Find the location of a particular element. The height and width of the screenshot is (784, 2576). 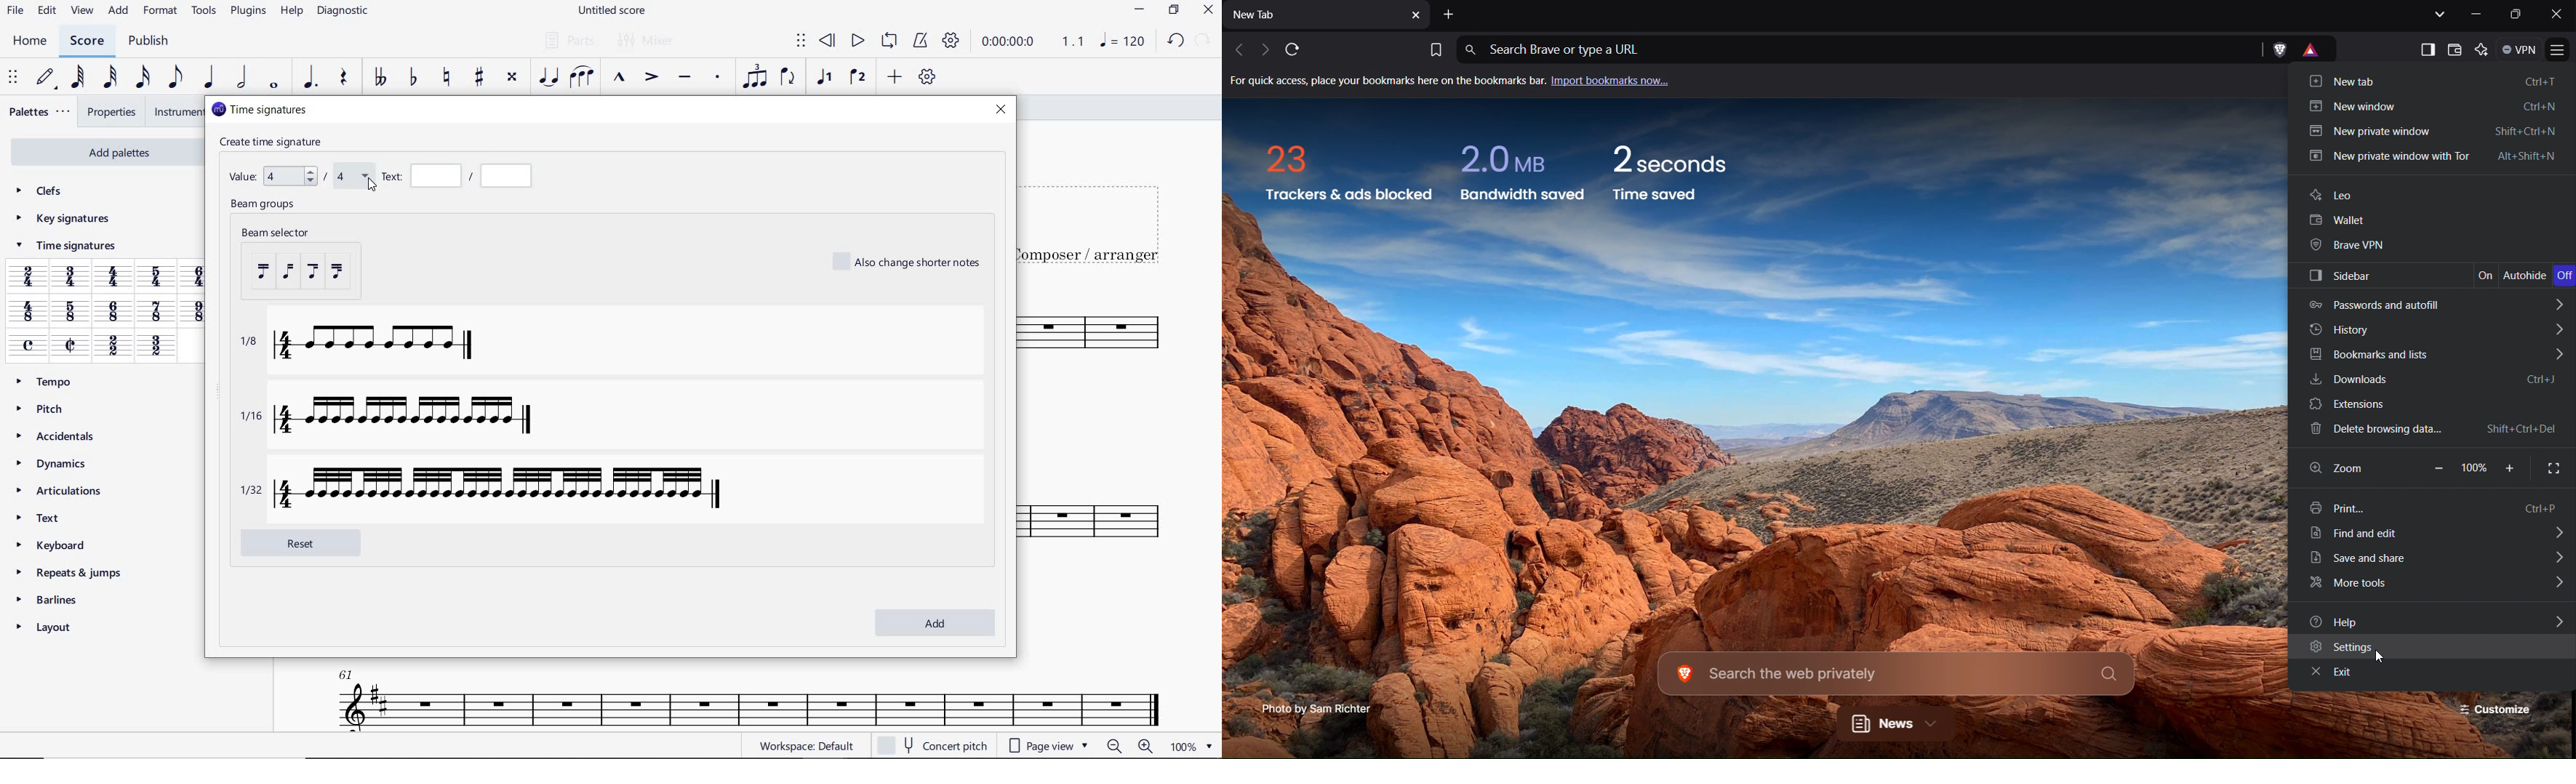

STACCATO is located at coordinates (719, 79).